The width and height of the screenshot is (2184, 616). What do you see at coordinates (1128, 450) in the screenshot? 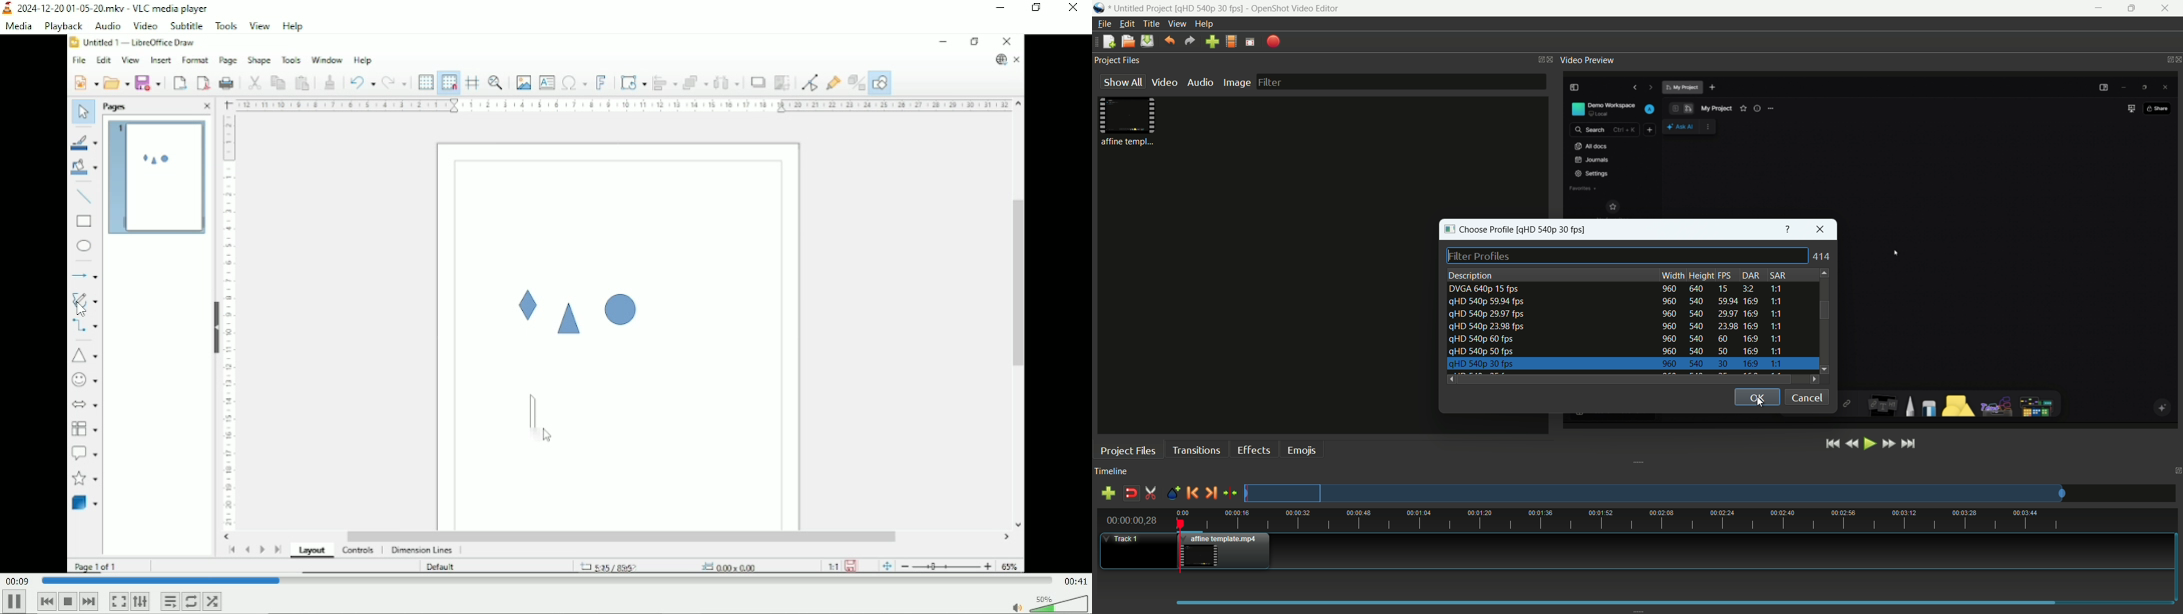
I see `project files` at bounding box center [1128, 450].